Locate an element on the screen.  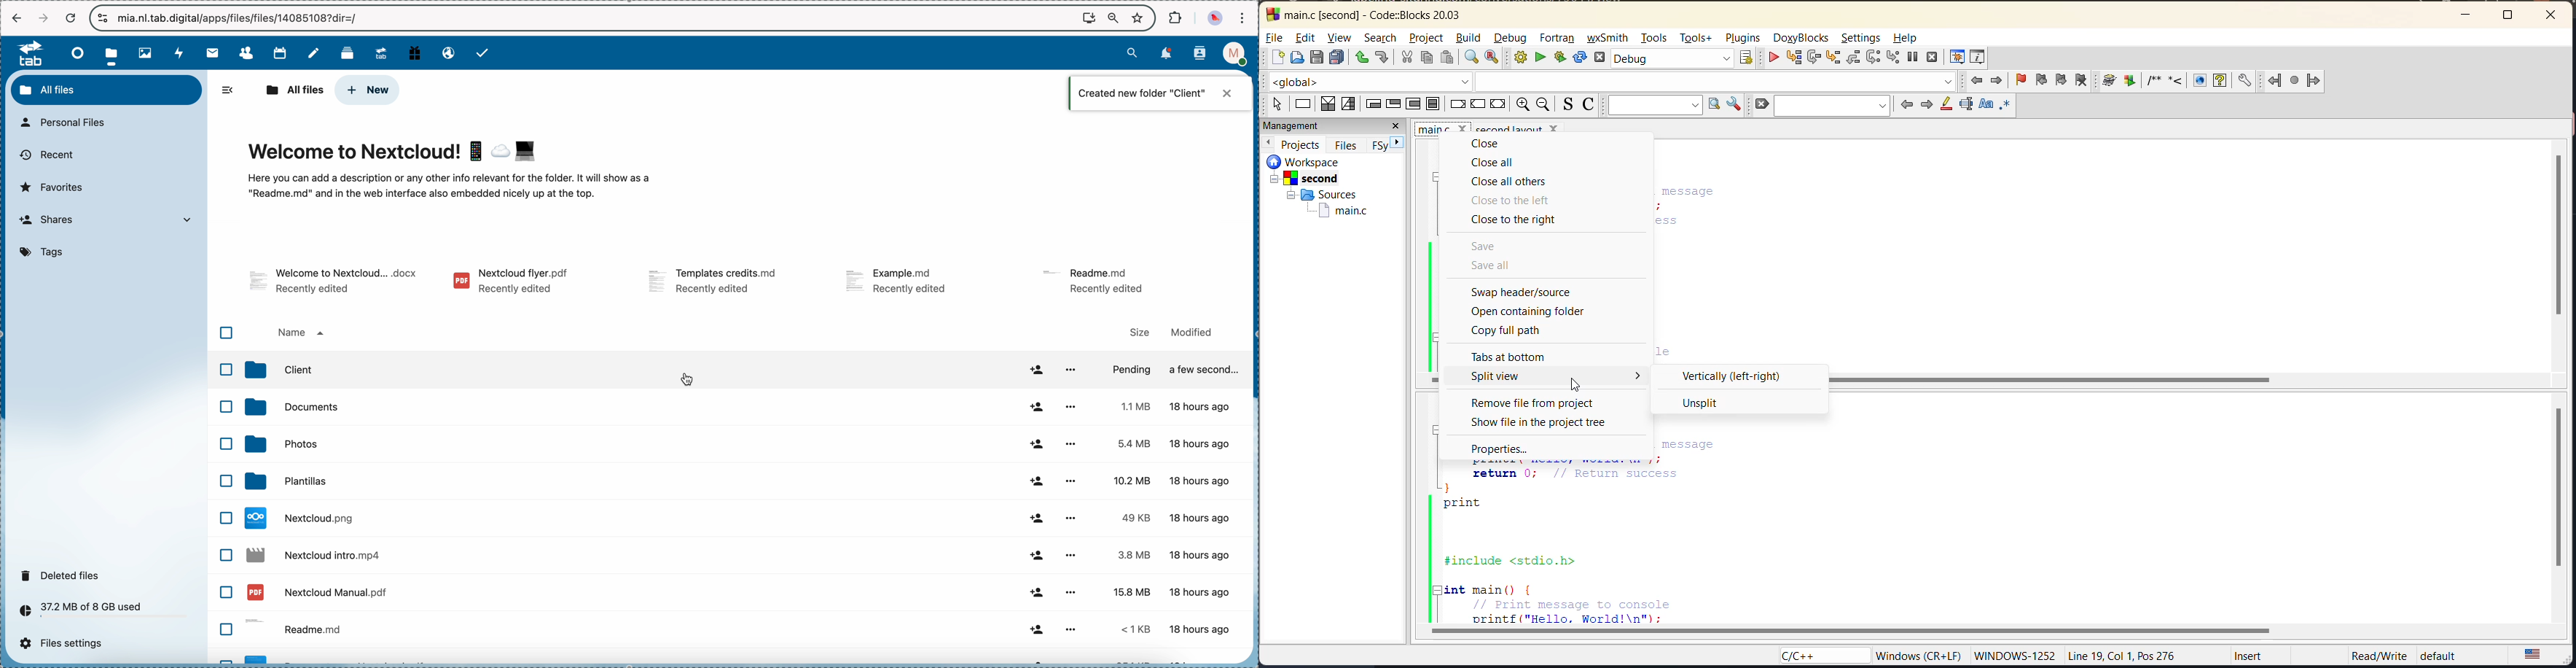
next  bookmark is located at coordinates (2061, 79).